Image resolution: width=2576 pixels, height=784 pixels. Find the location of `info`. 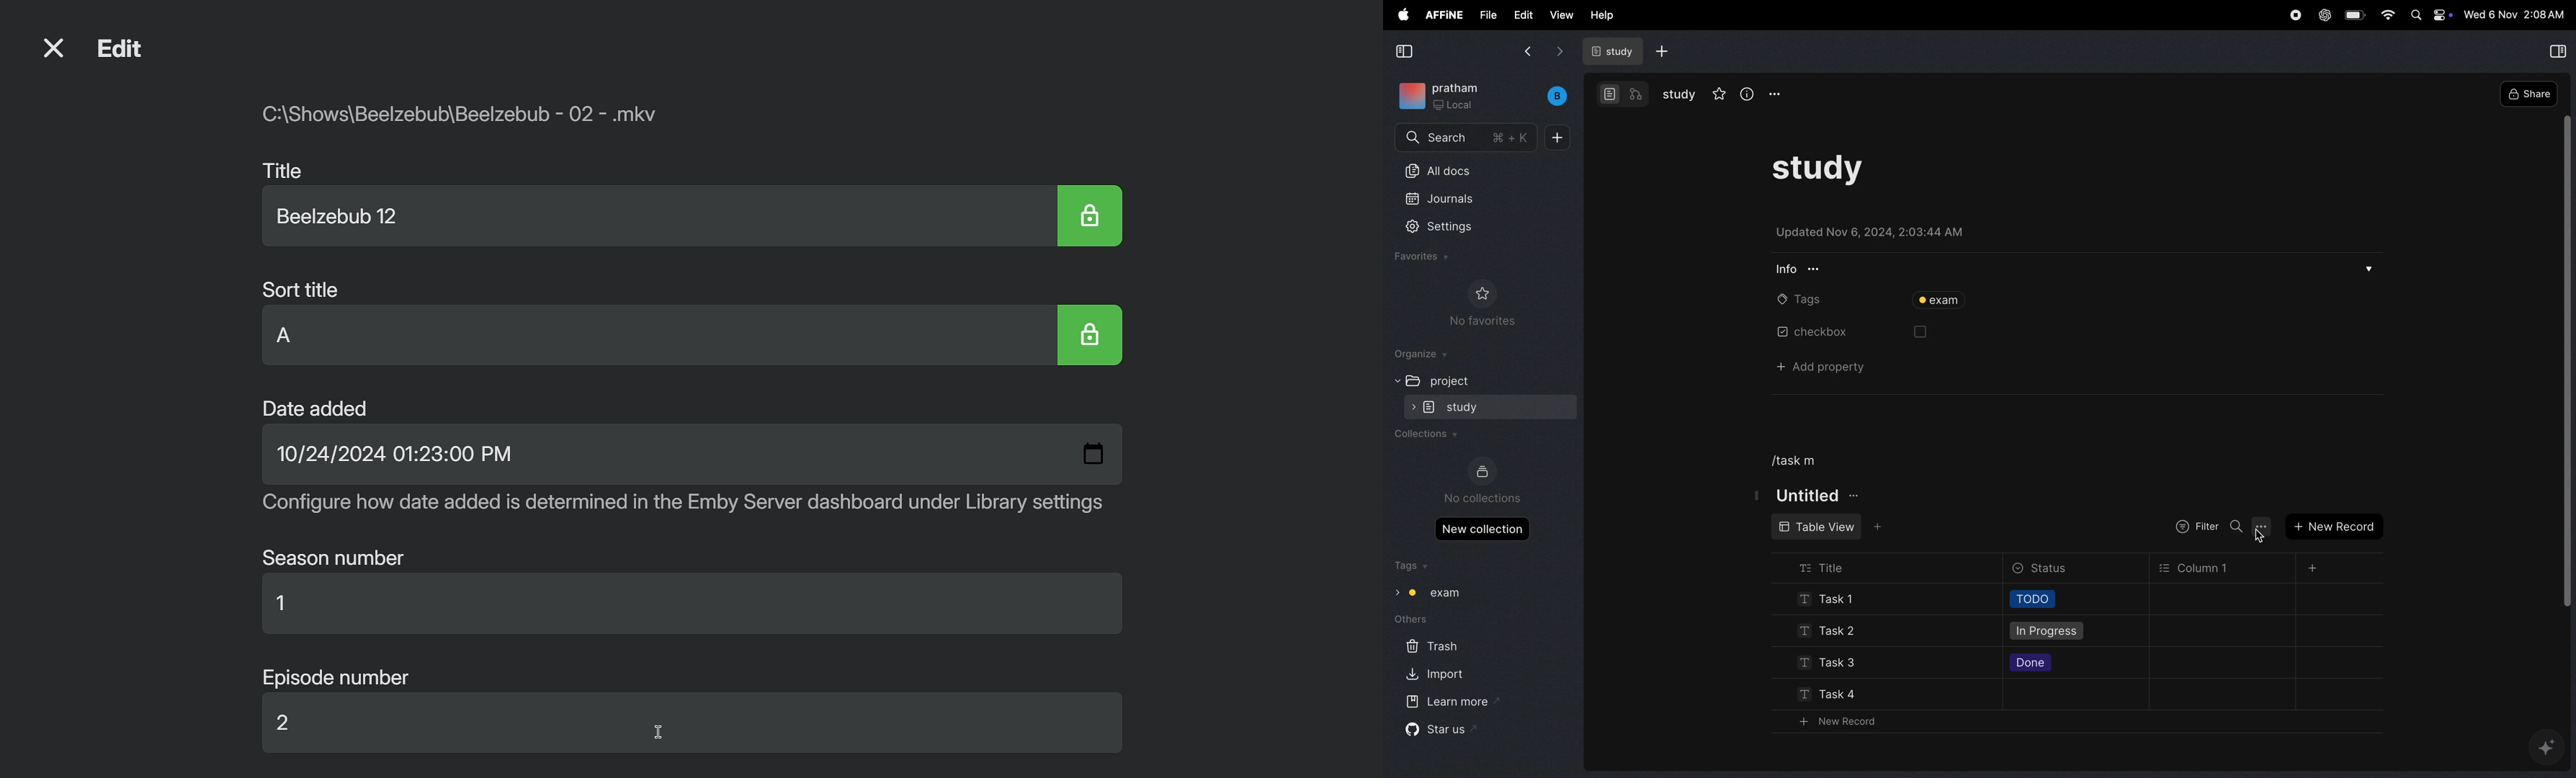

info is located at coordinates (1746, 94).